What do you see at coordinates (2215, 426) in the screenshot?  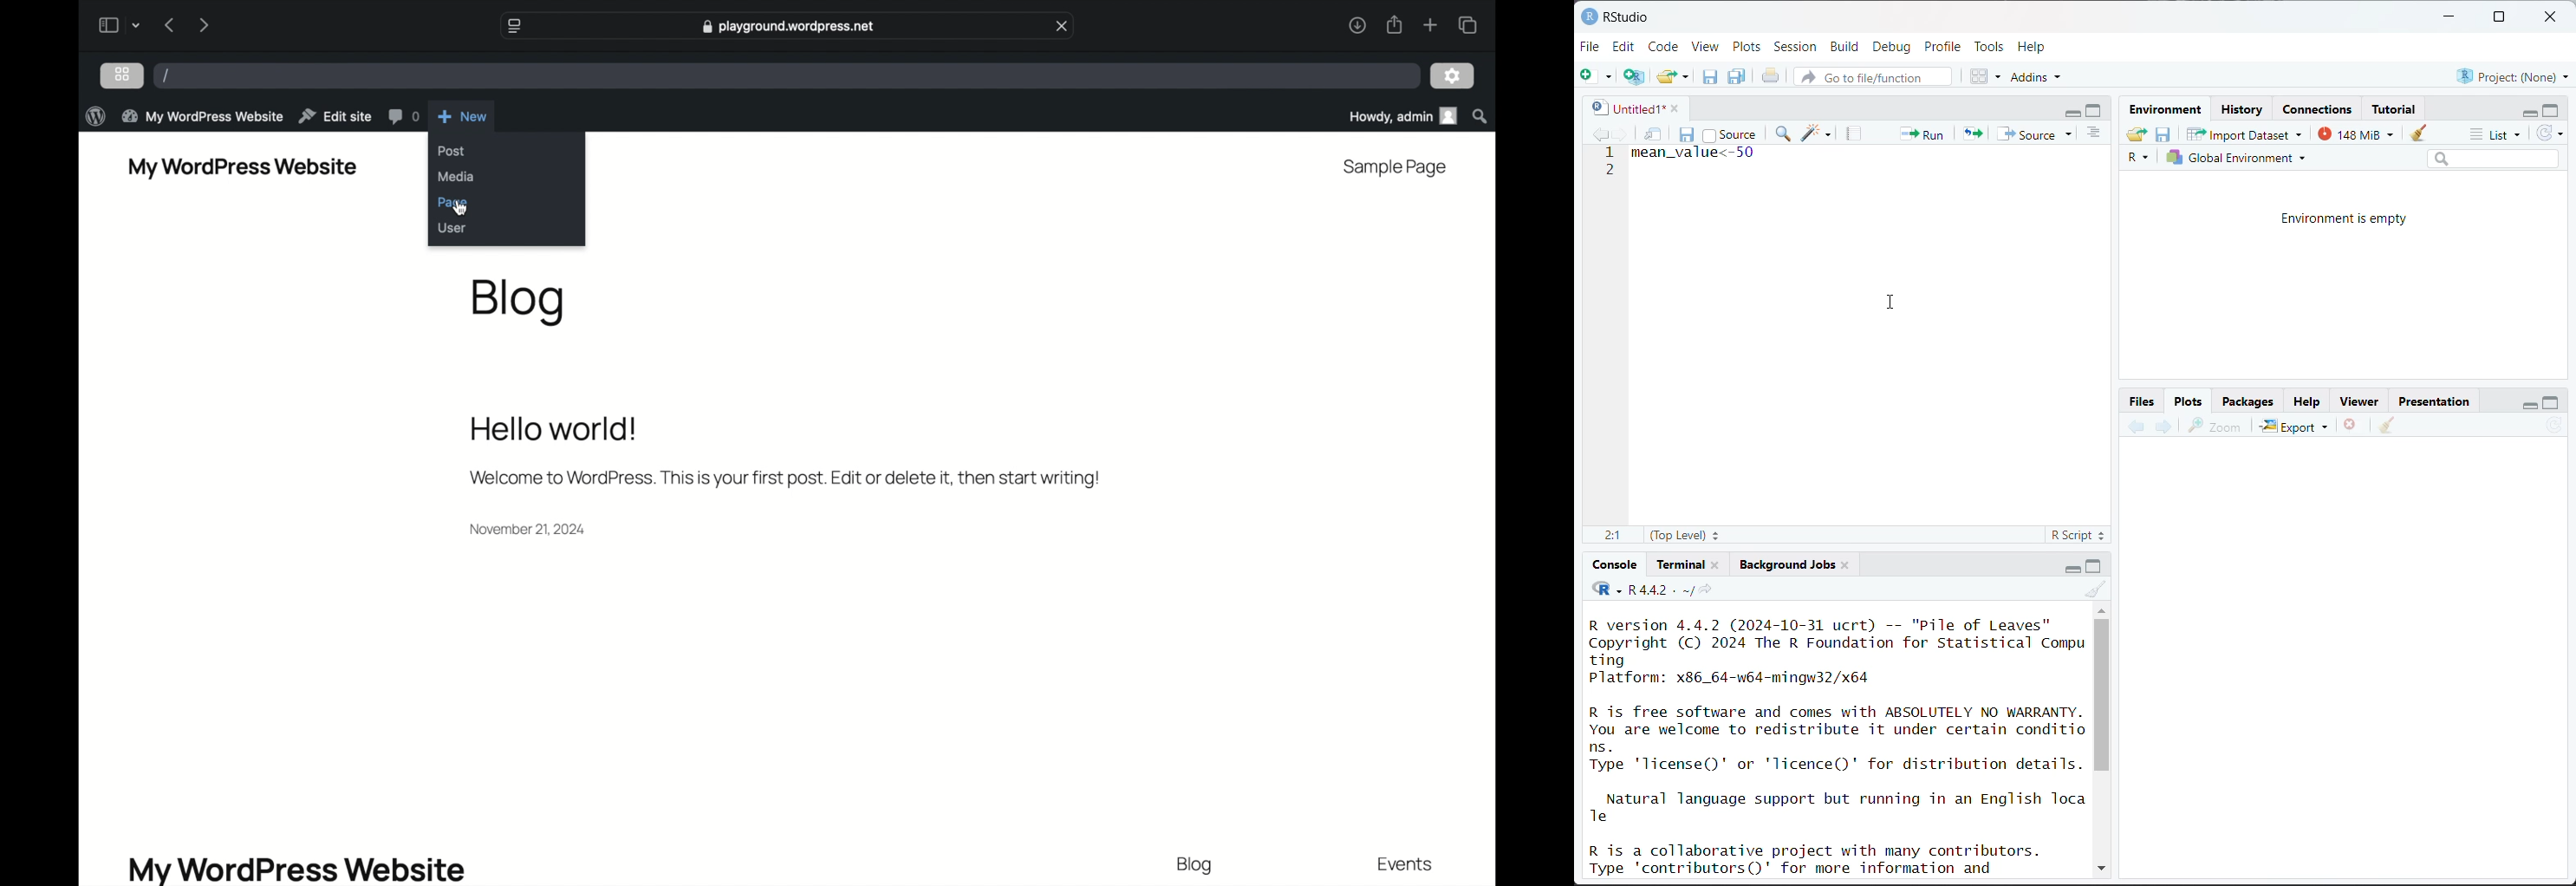 I see `zoom` at bounding box center [2215, 426].